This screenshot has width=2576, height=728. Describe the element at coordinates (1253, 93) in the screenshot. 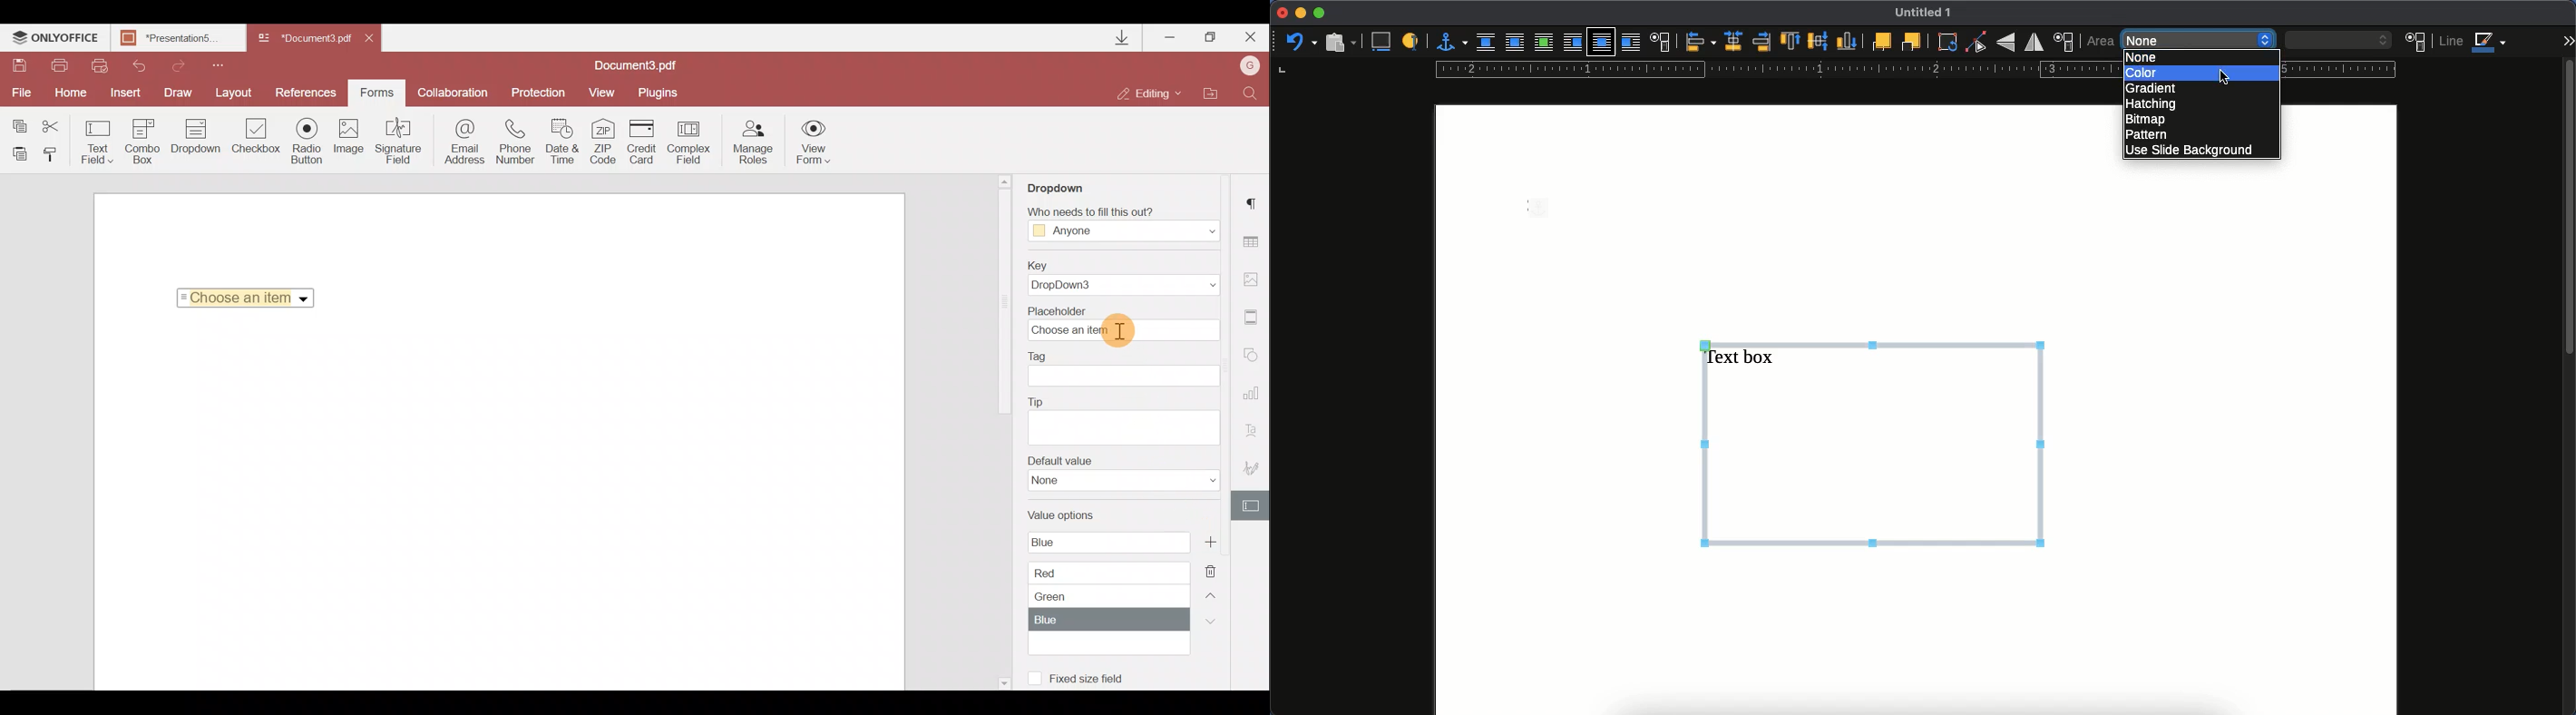

I see `Find` at that location.